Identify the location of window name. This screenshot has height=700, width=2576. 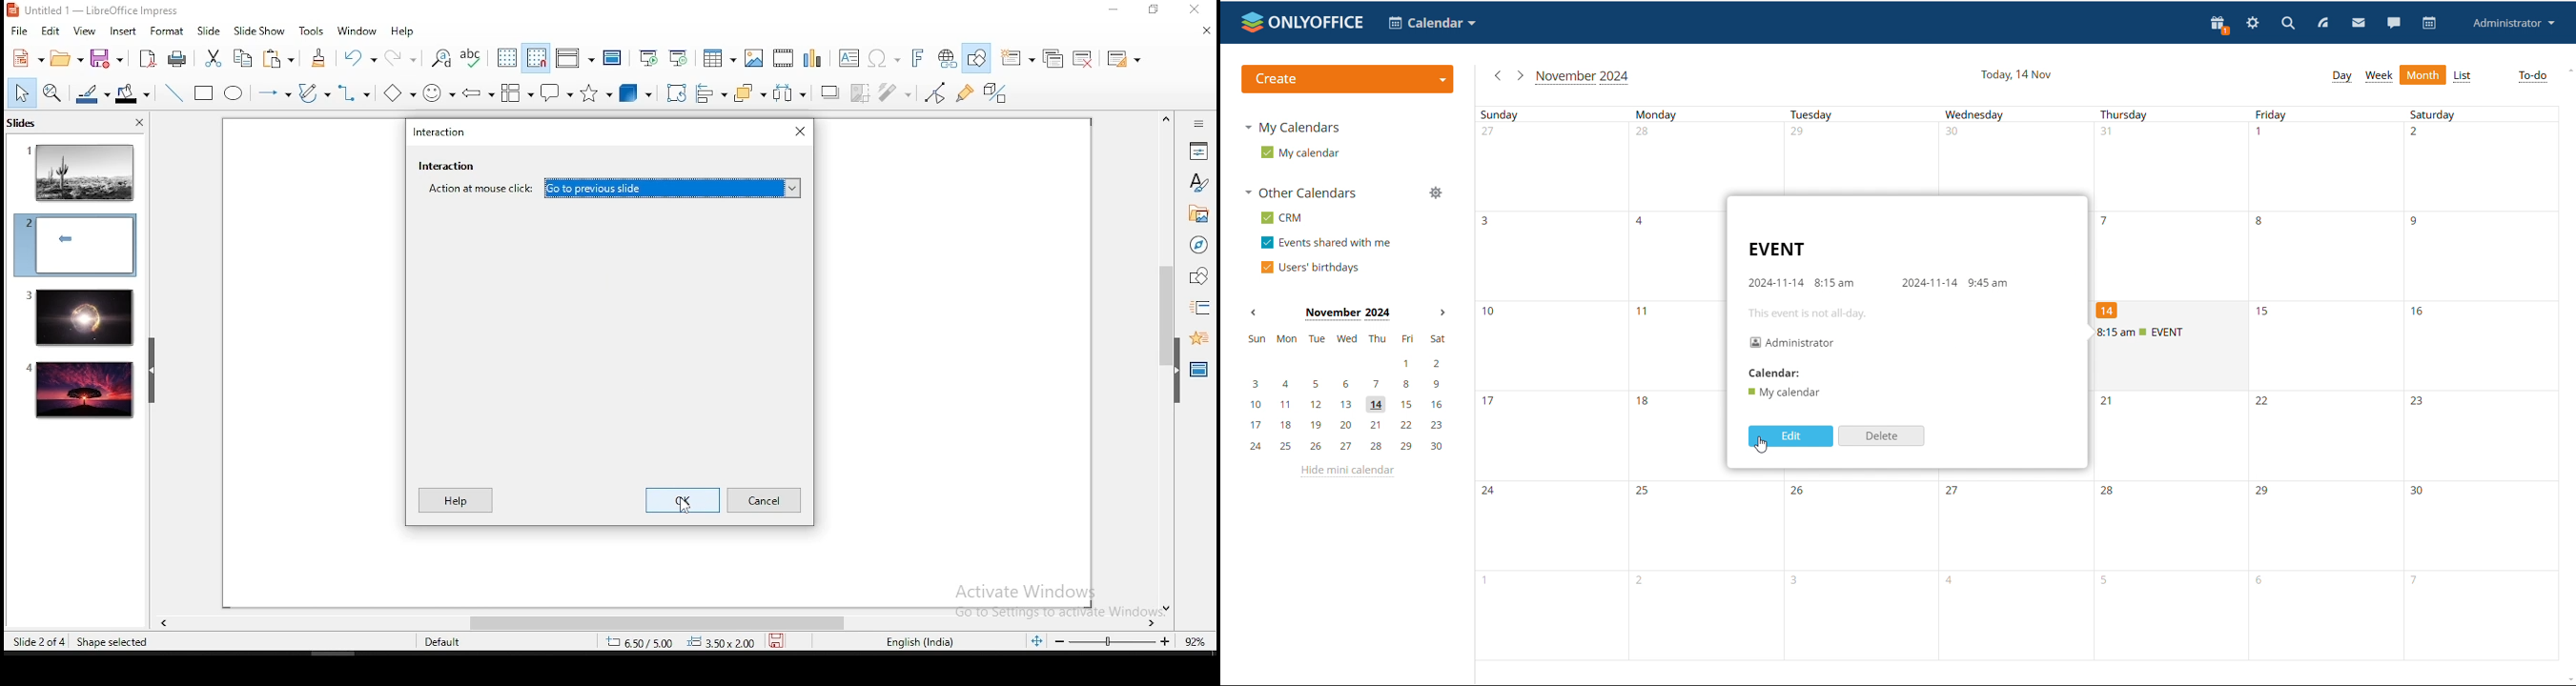
(95, 10).